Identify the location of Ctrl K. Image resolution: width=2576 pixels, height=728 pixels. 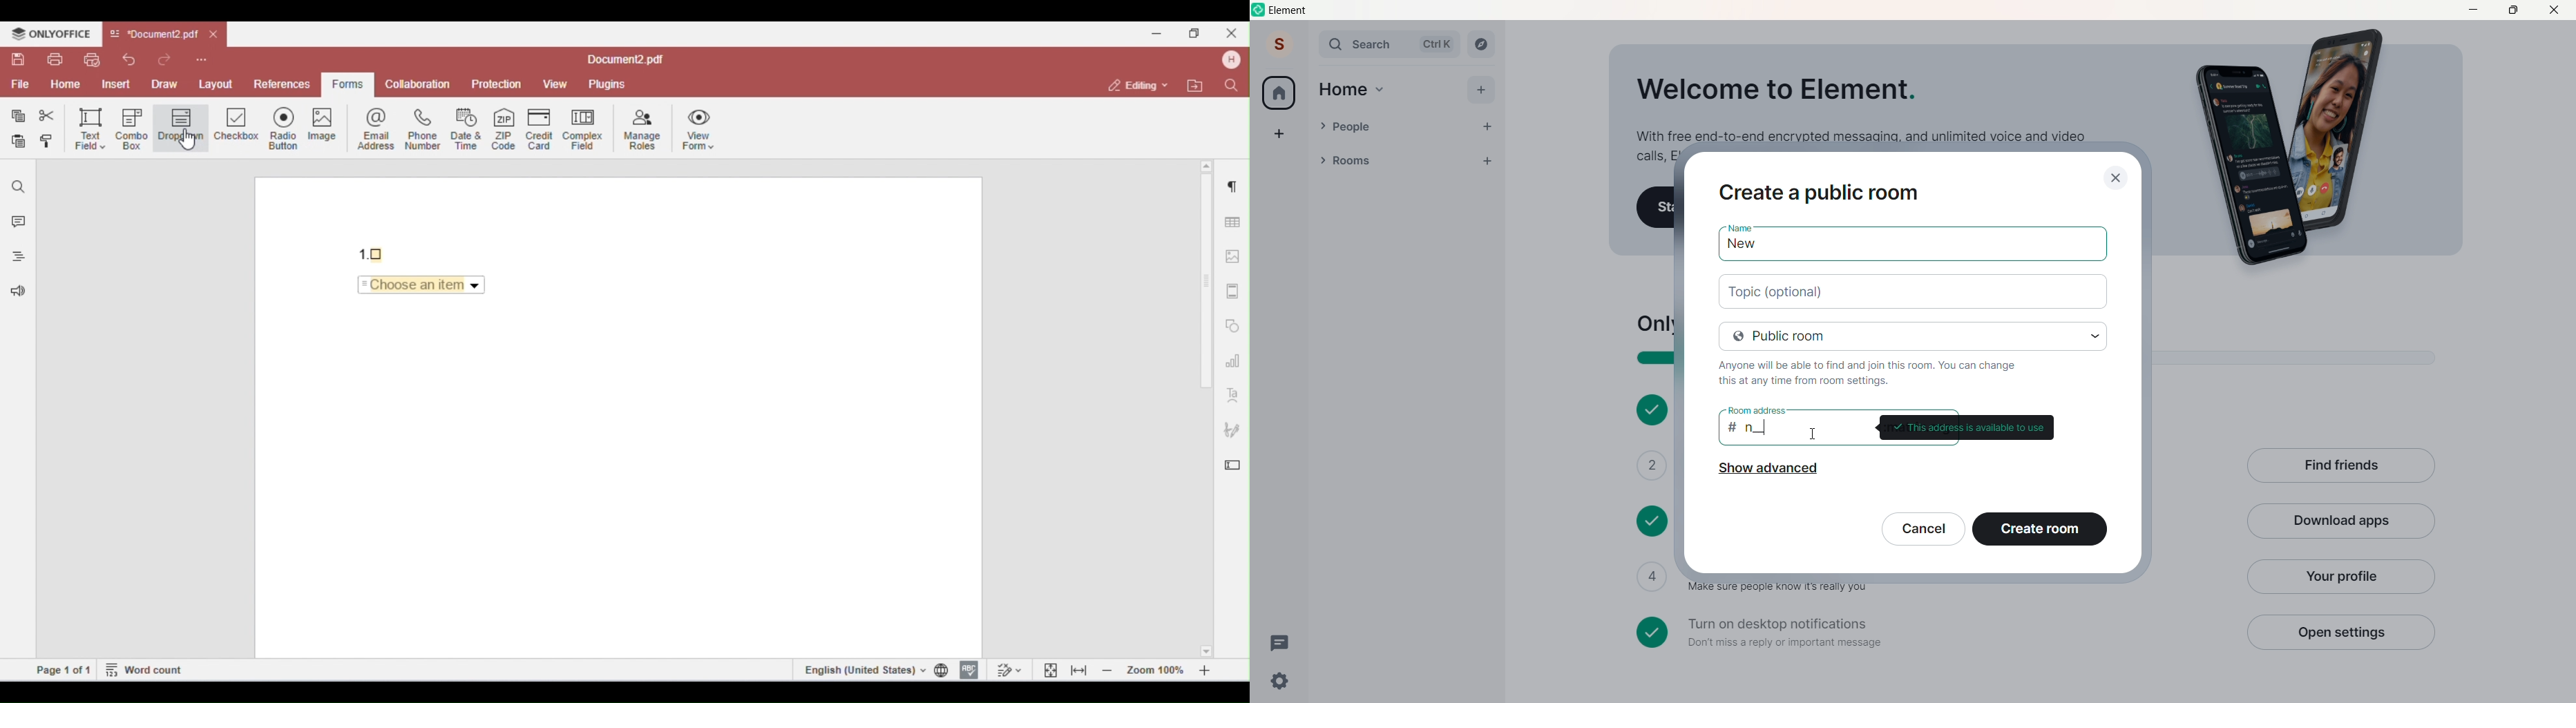
(1437, 44).